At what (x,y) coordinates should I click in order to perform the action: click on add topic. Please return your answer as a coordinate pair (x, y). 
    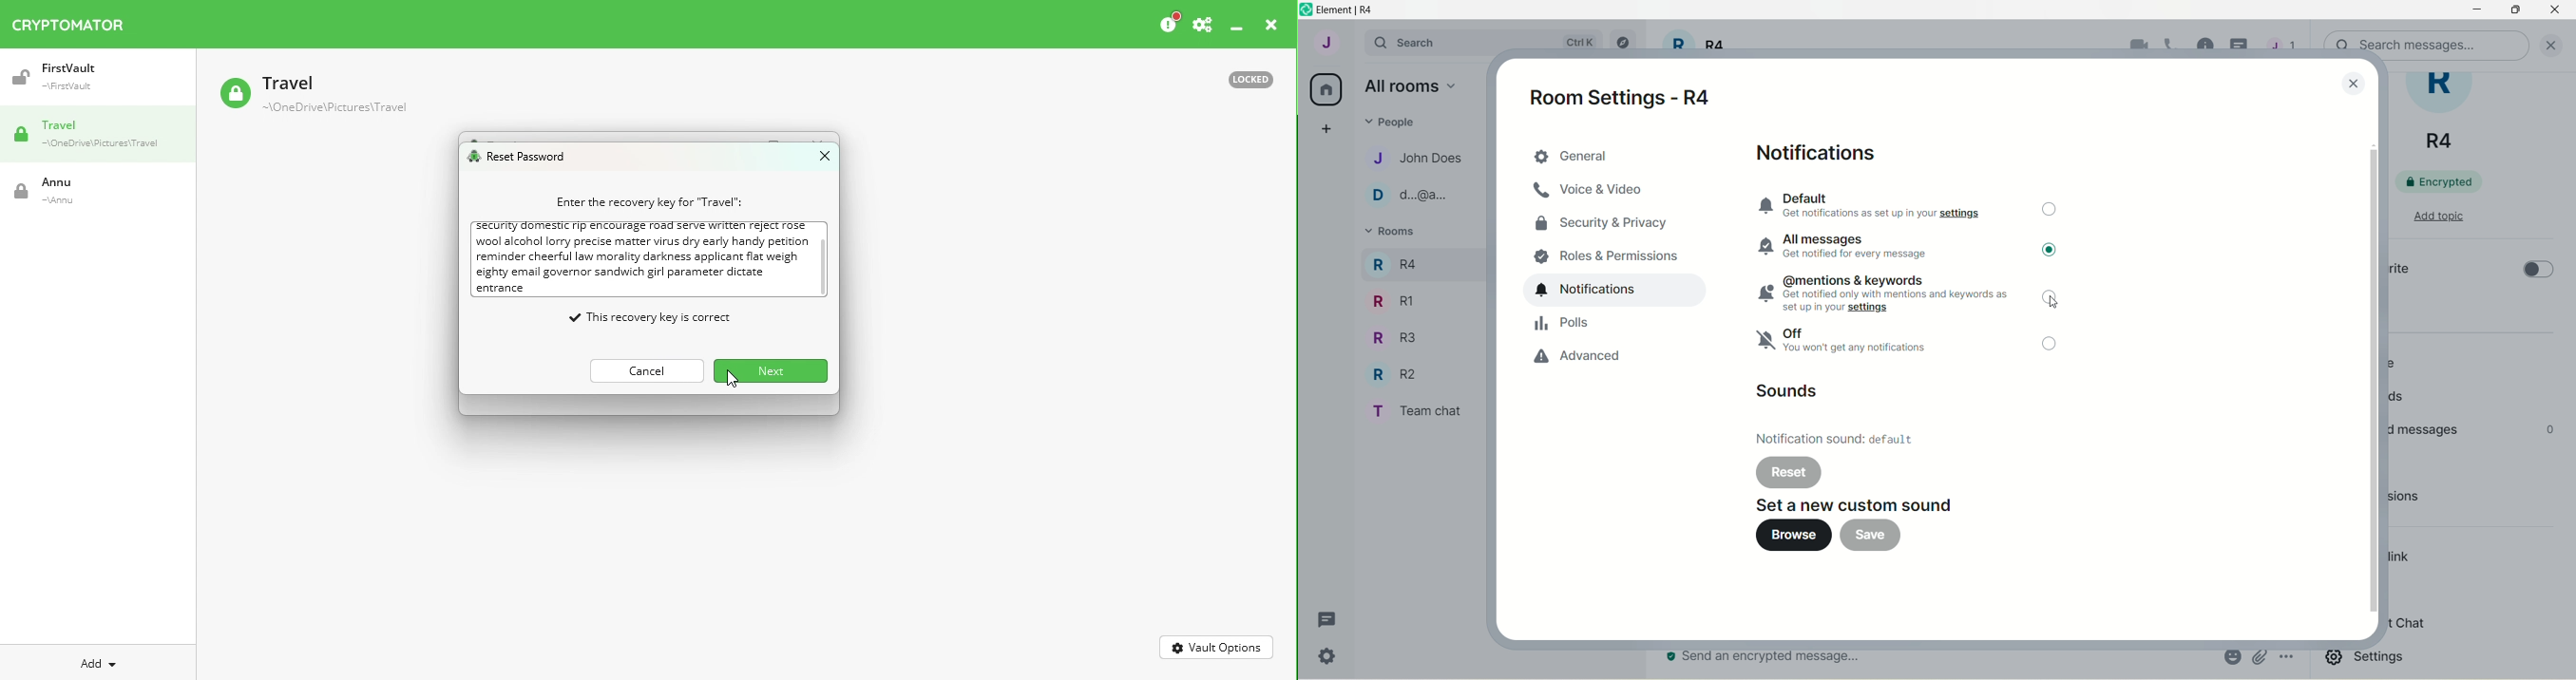
    Looking at the image, I should click on (2438, 214).